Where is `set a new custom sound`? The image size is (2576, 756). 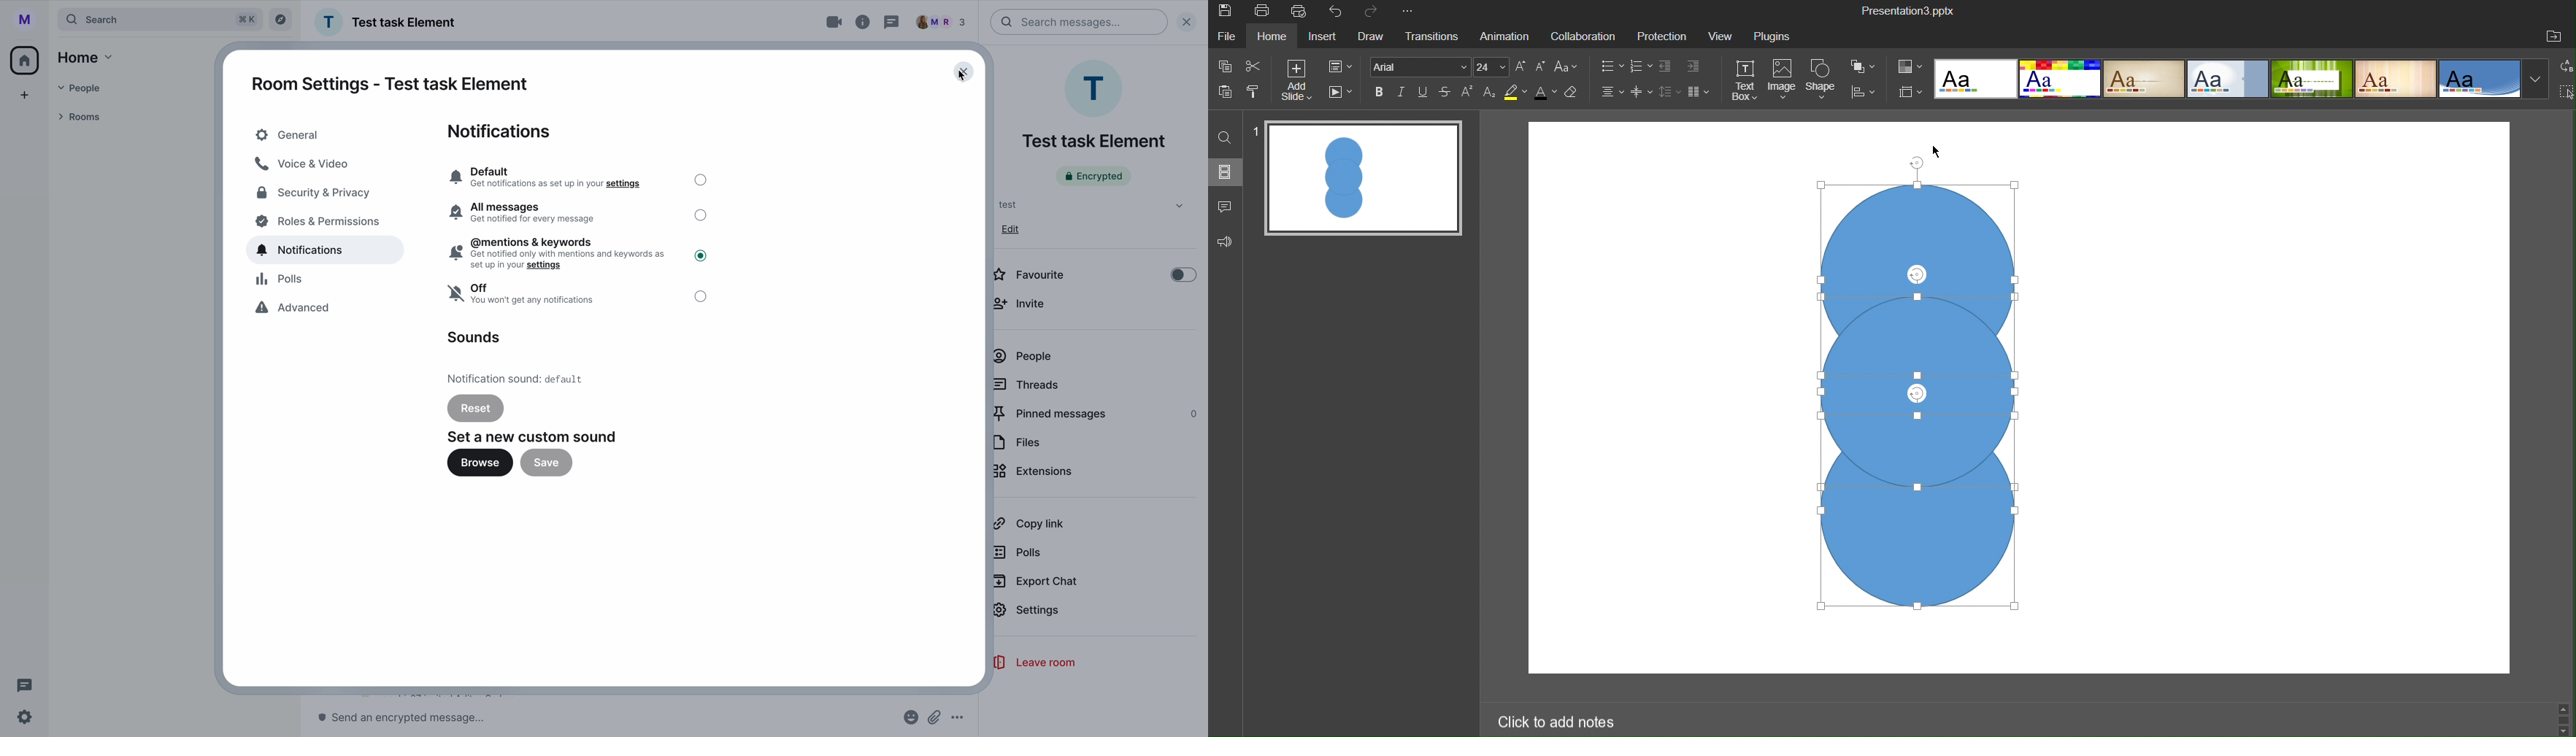
set a new custom sound is located at coordinates (534, 436).